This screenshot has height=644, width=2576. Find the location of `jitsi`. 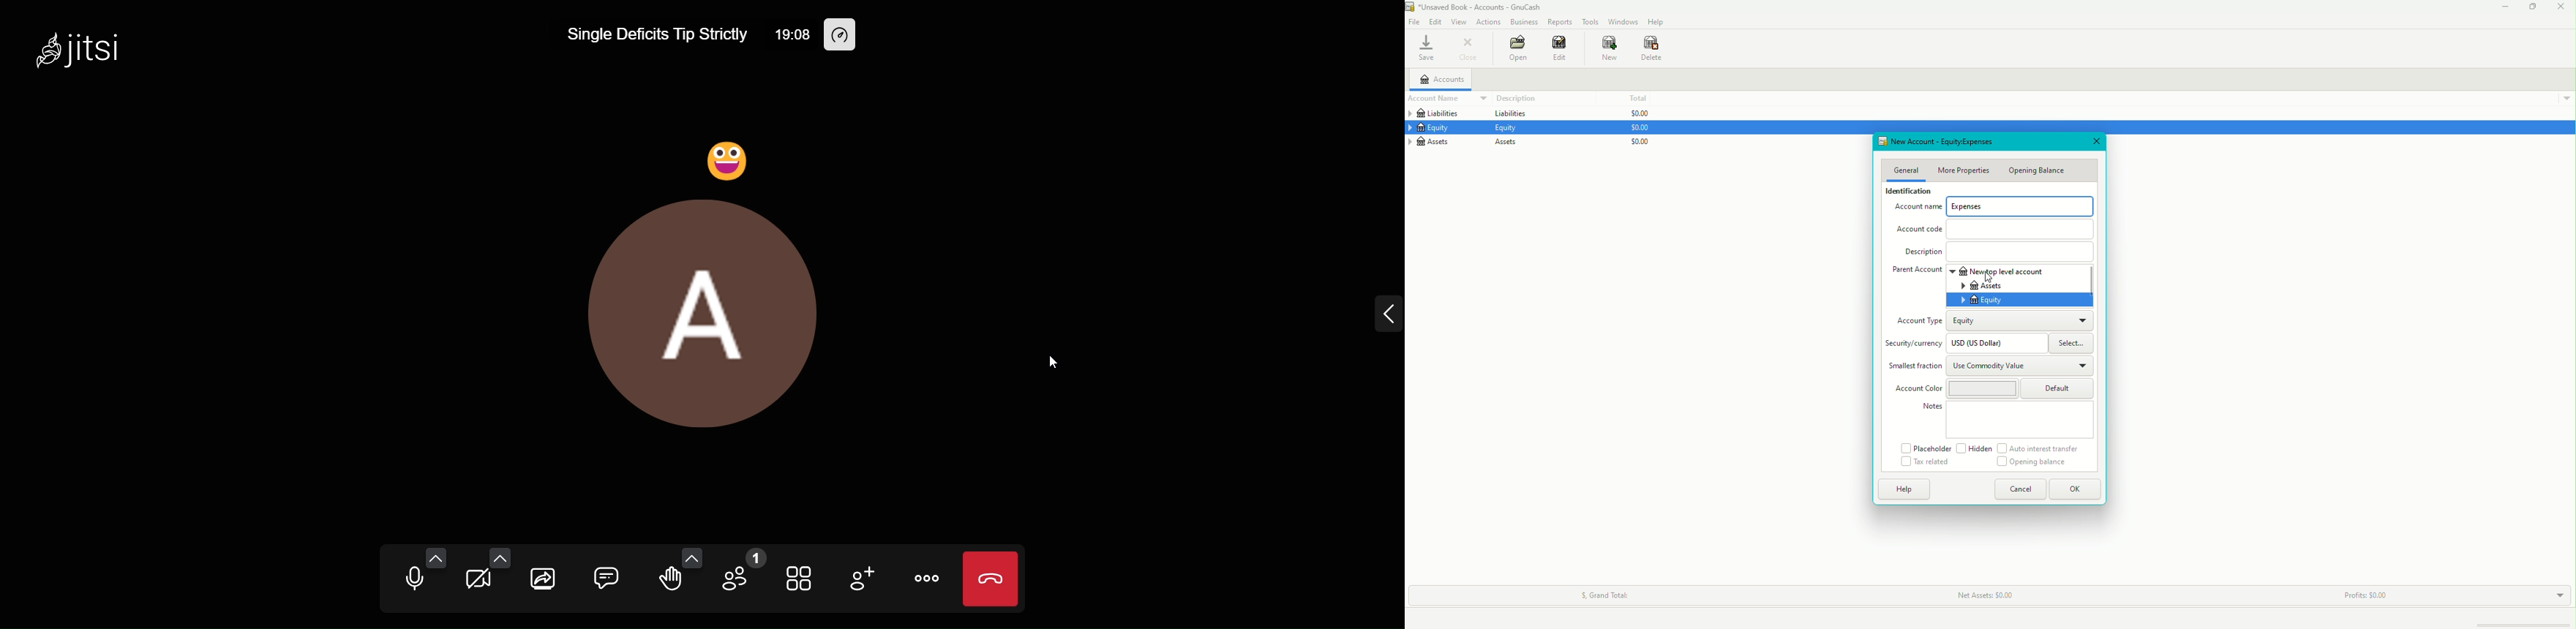

jitsi is located at coordinates (85, 48).